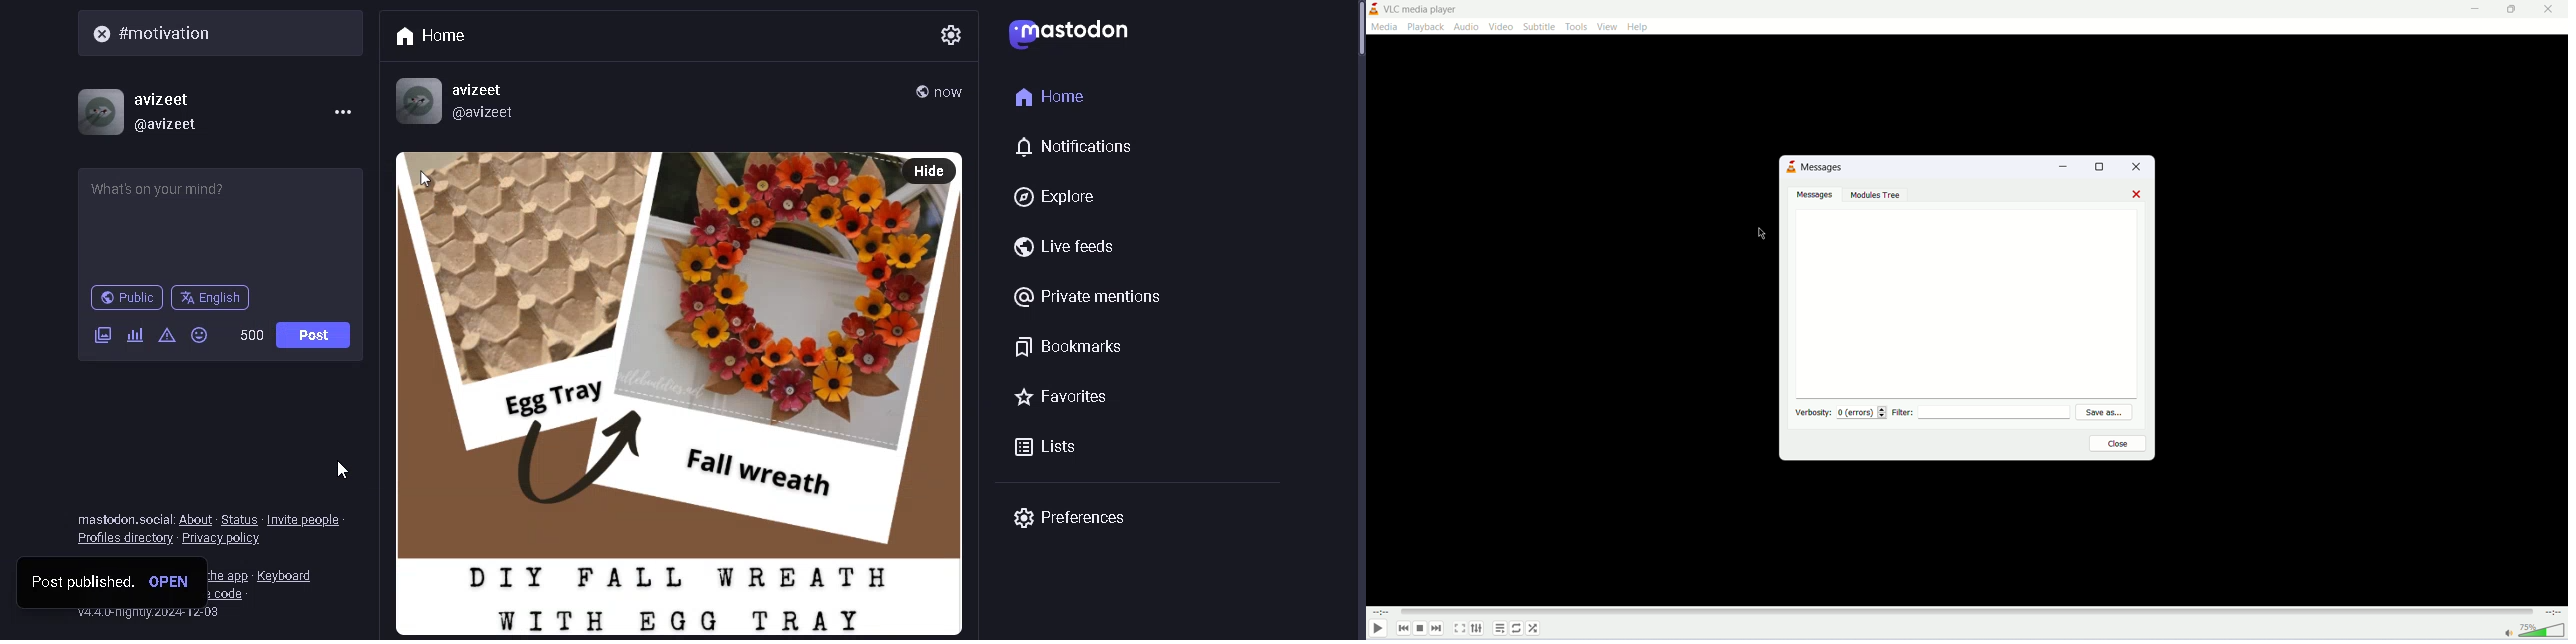 This screenshot has width=2576, height=644. What do you see at coordinates (1811, 413) in the screenshot?
I see `verbosity` at bounding box center [1811, 413].